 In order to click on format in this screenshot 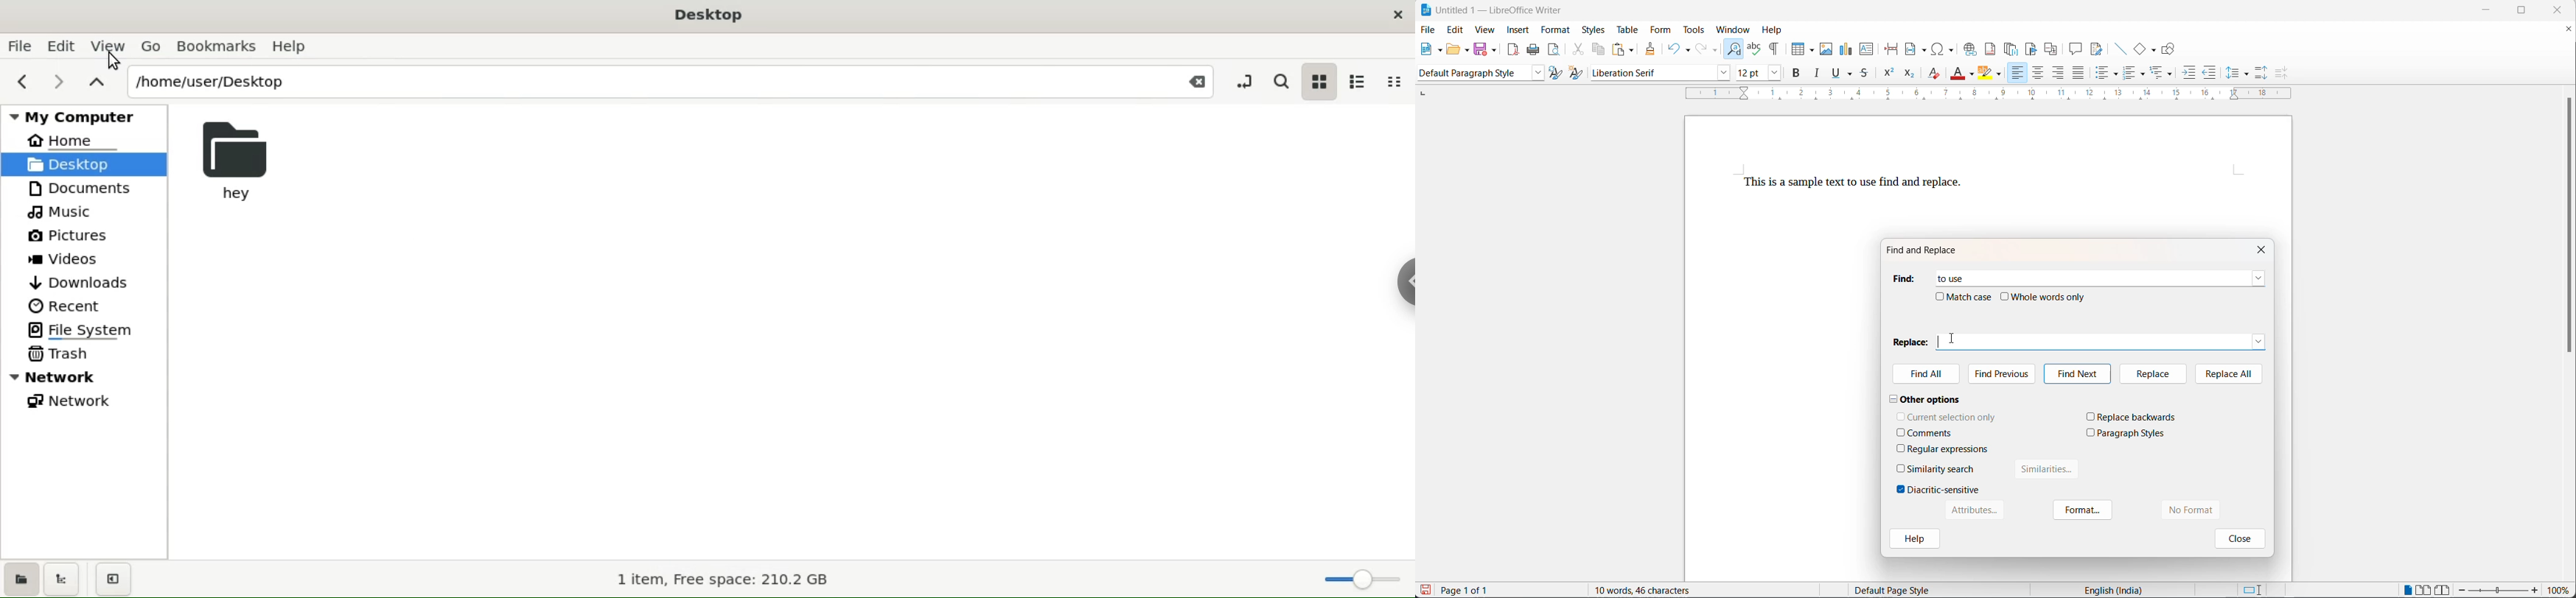, I will do `click(1557, 31)`.